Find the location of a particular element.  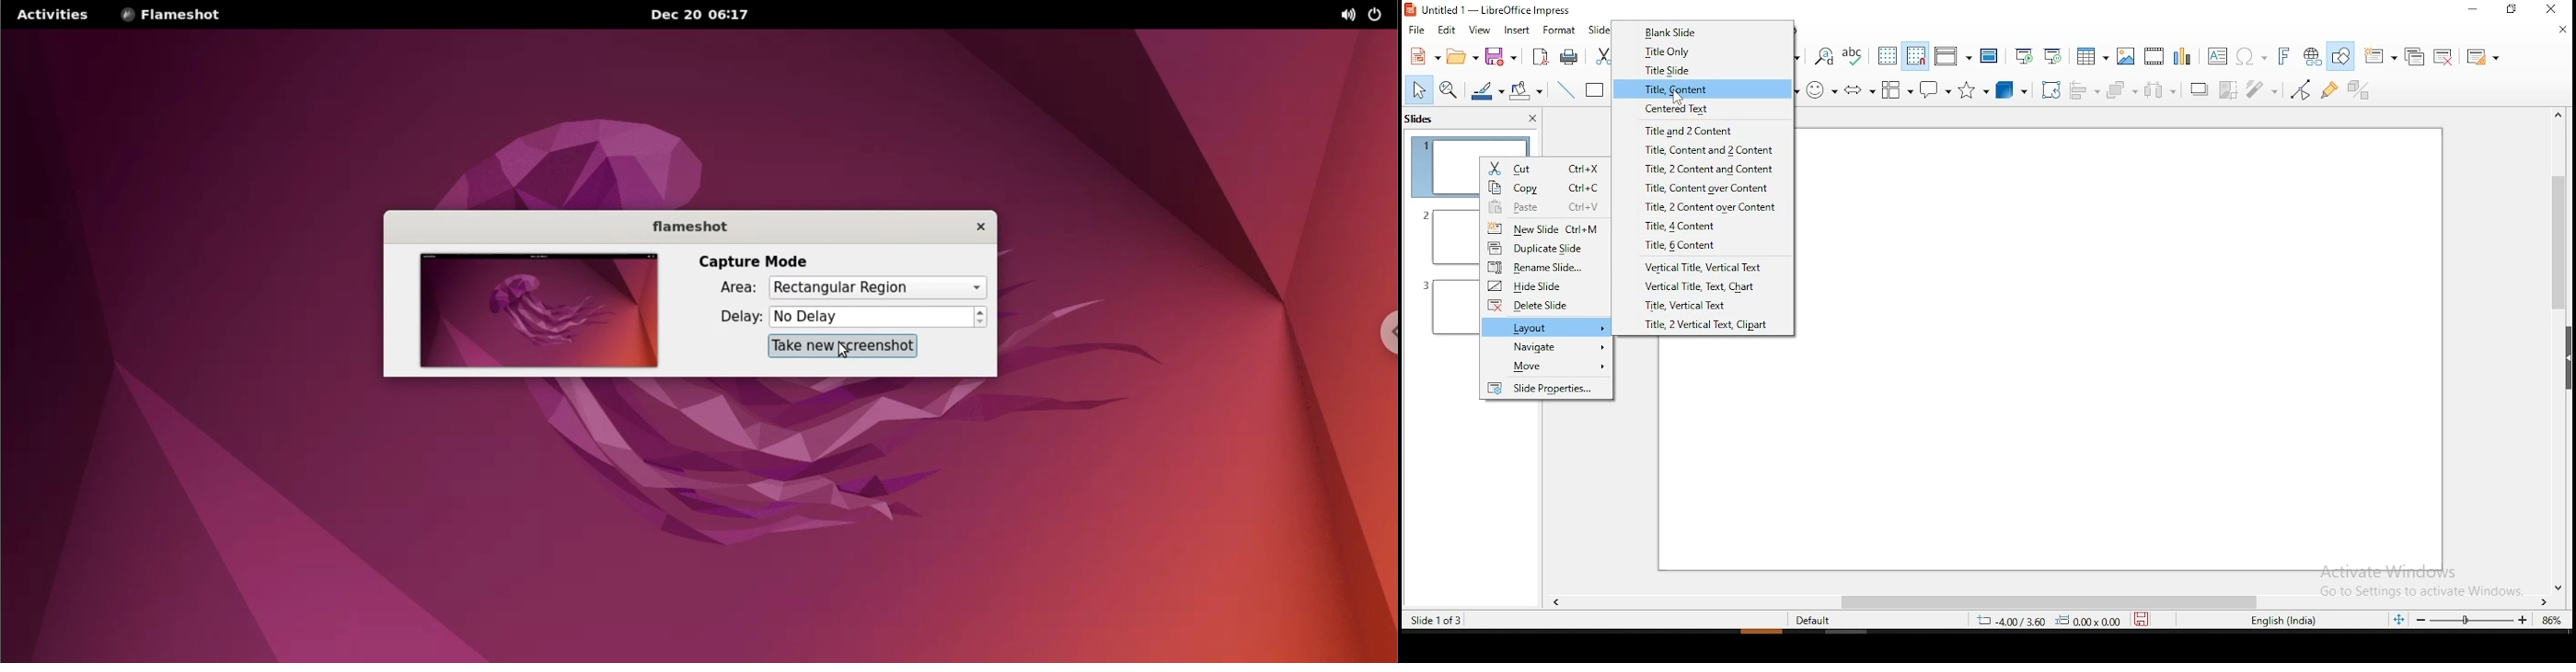

0.00x0.00 is located at coordinates (2089, 622).